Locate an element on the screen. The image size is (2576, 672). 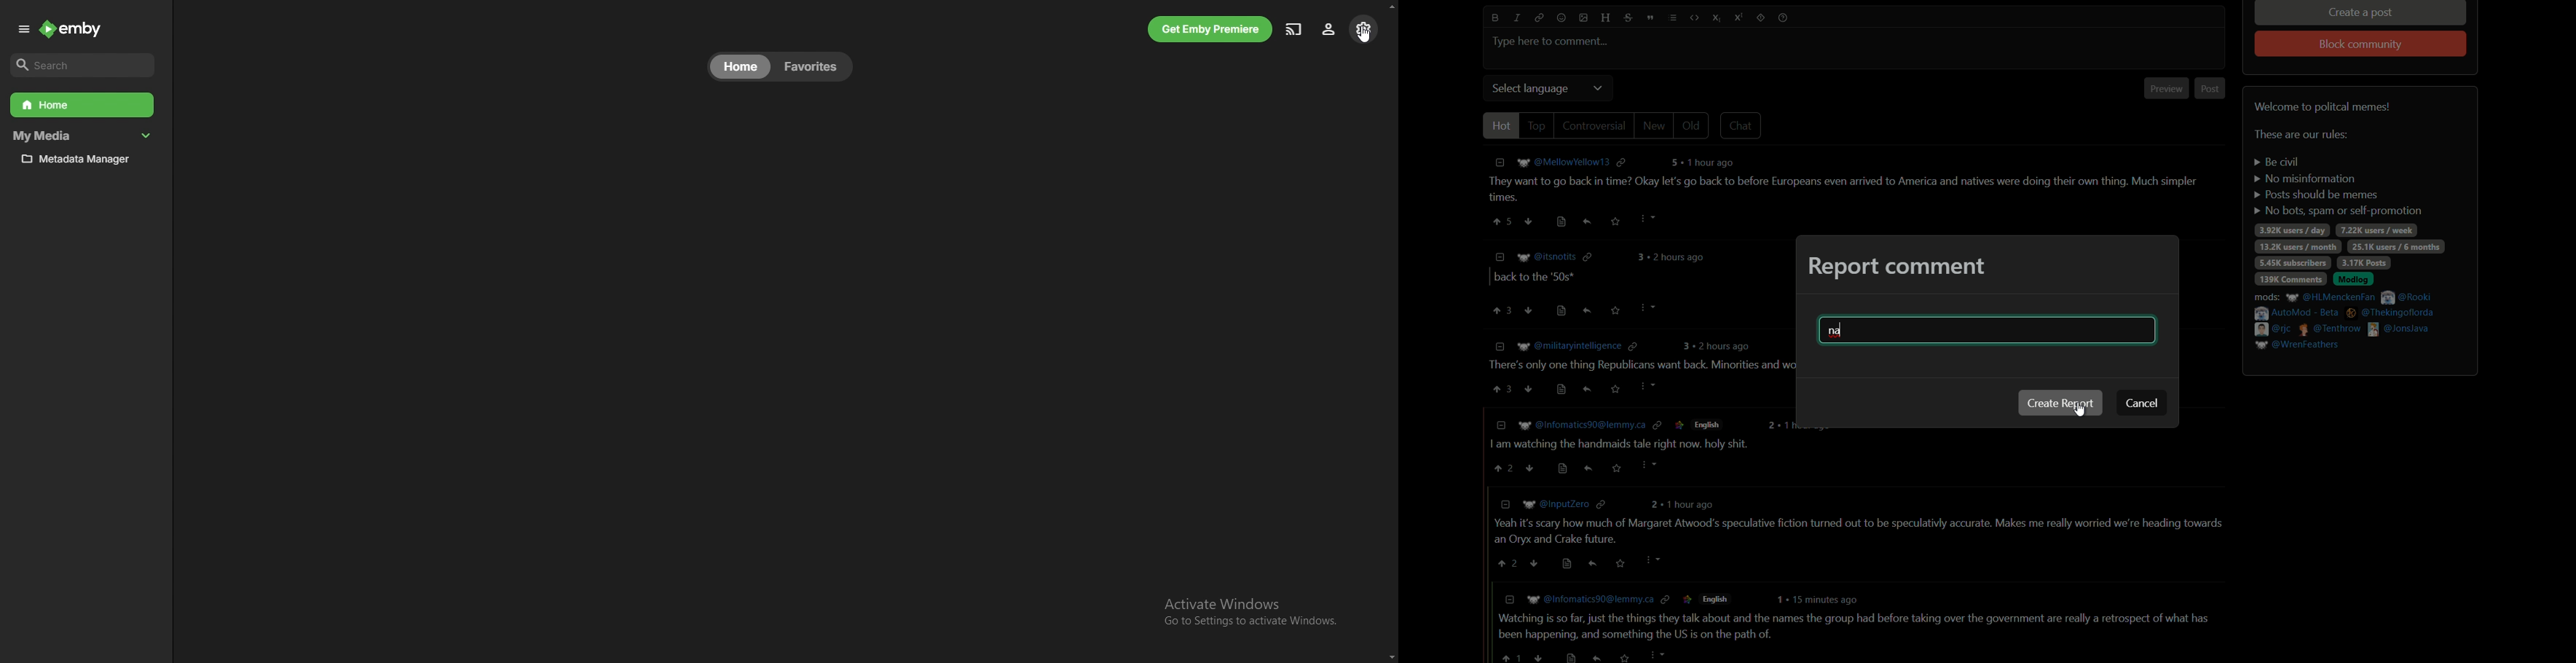
new is located at coordinates (1655, 125).